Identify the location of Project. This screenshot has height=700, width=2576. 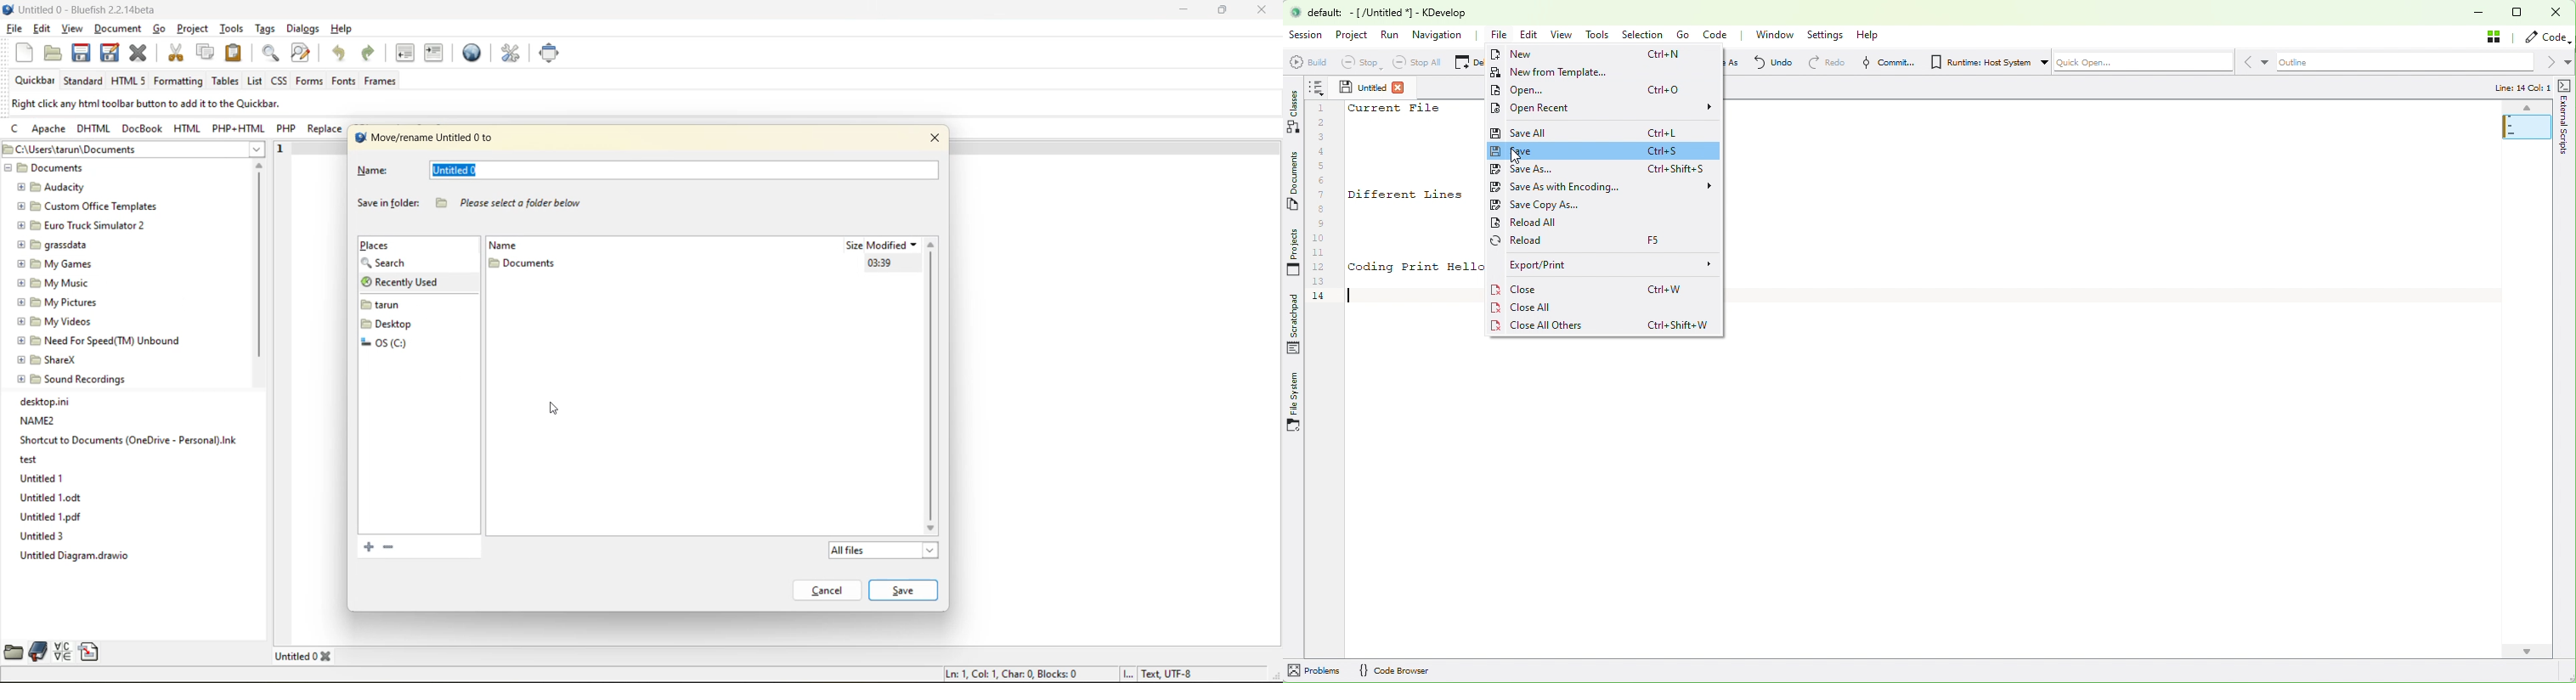
(1353, 36).